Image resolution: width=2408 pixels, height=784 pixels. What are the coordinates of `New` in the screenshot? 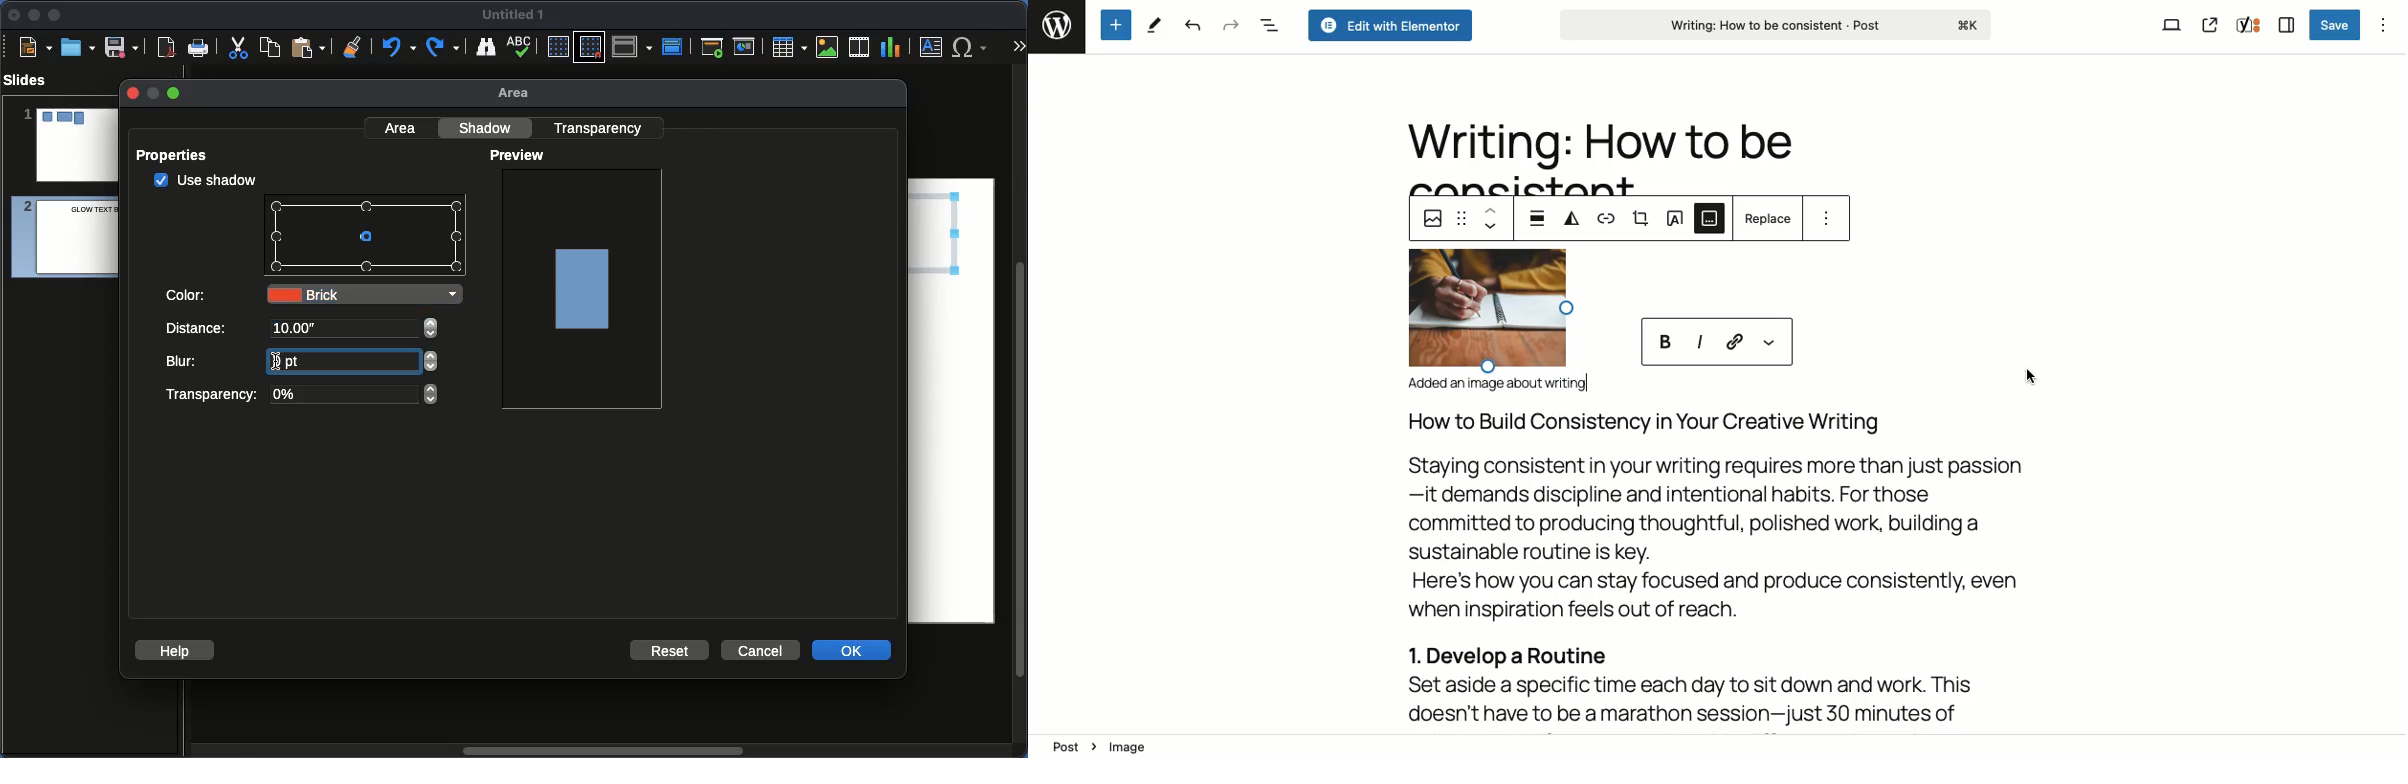 It's located at (35, 46).